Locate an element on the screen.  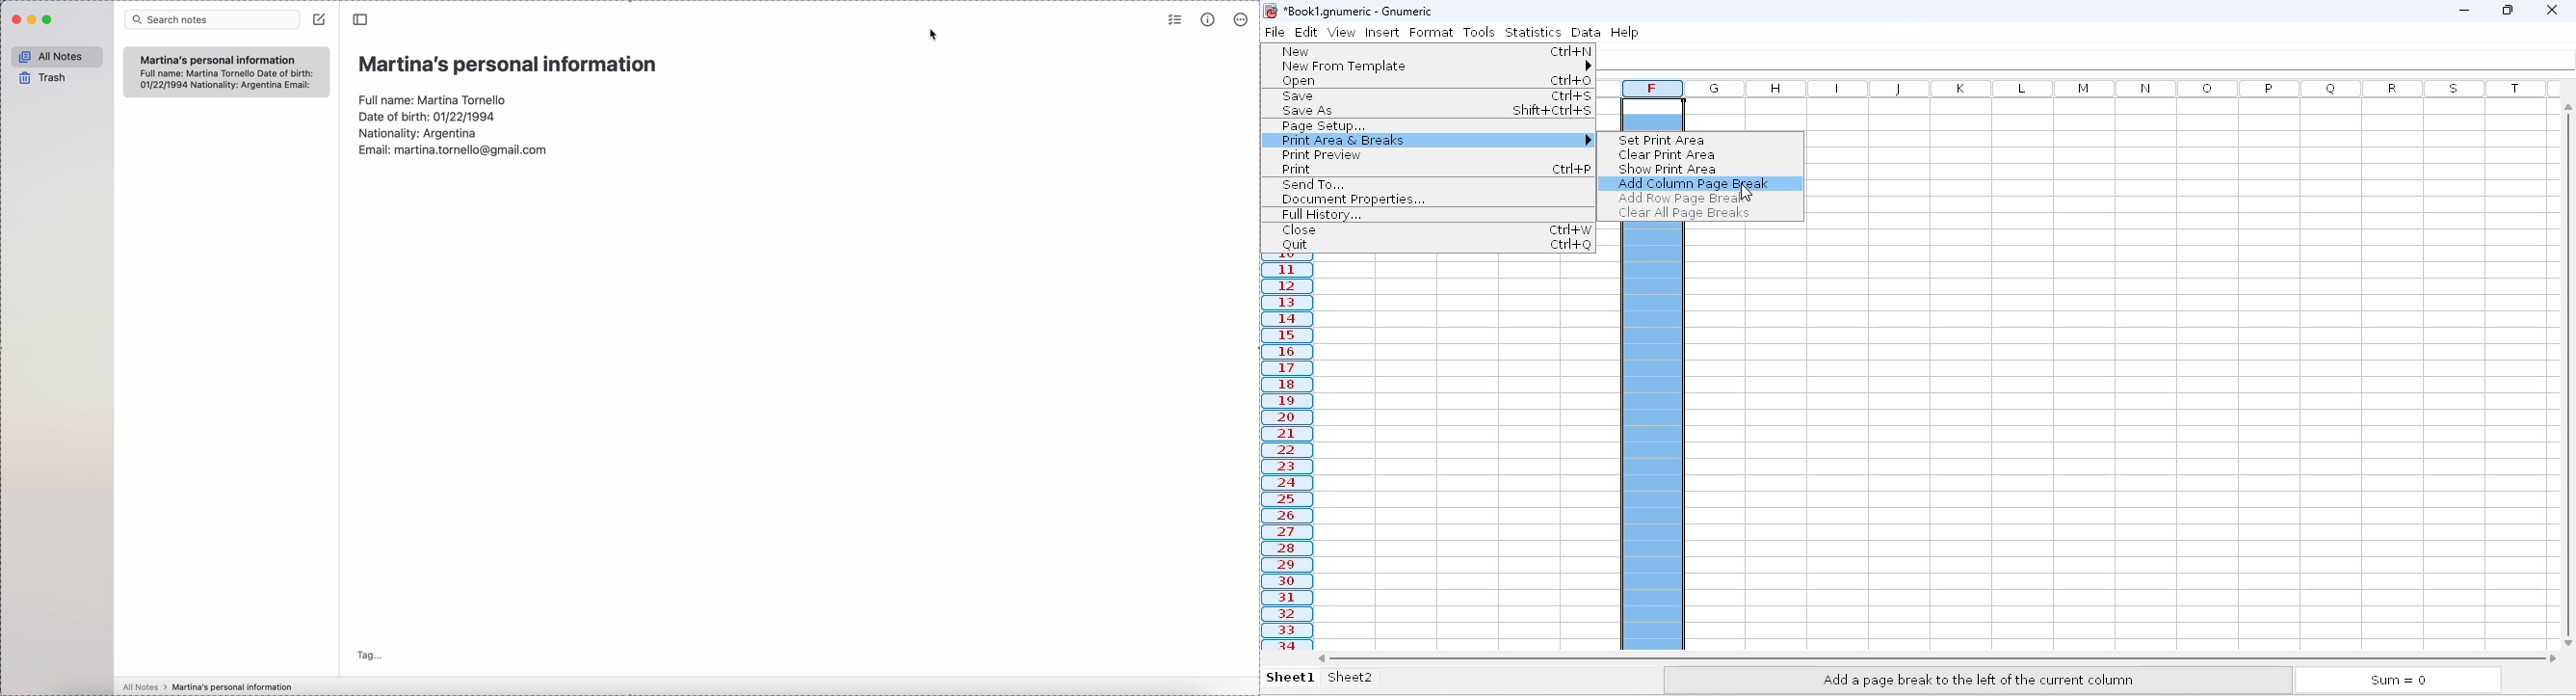
vertical scroll bar is located at coordinates (2567, 371).